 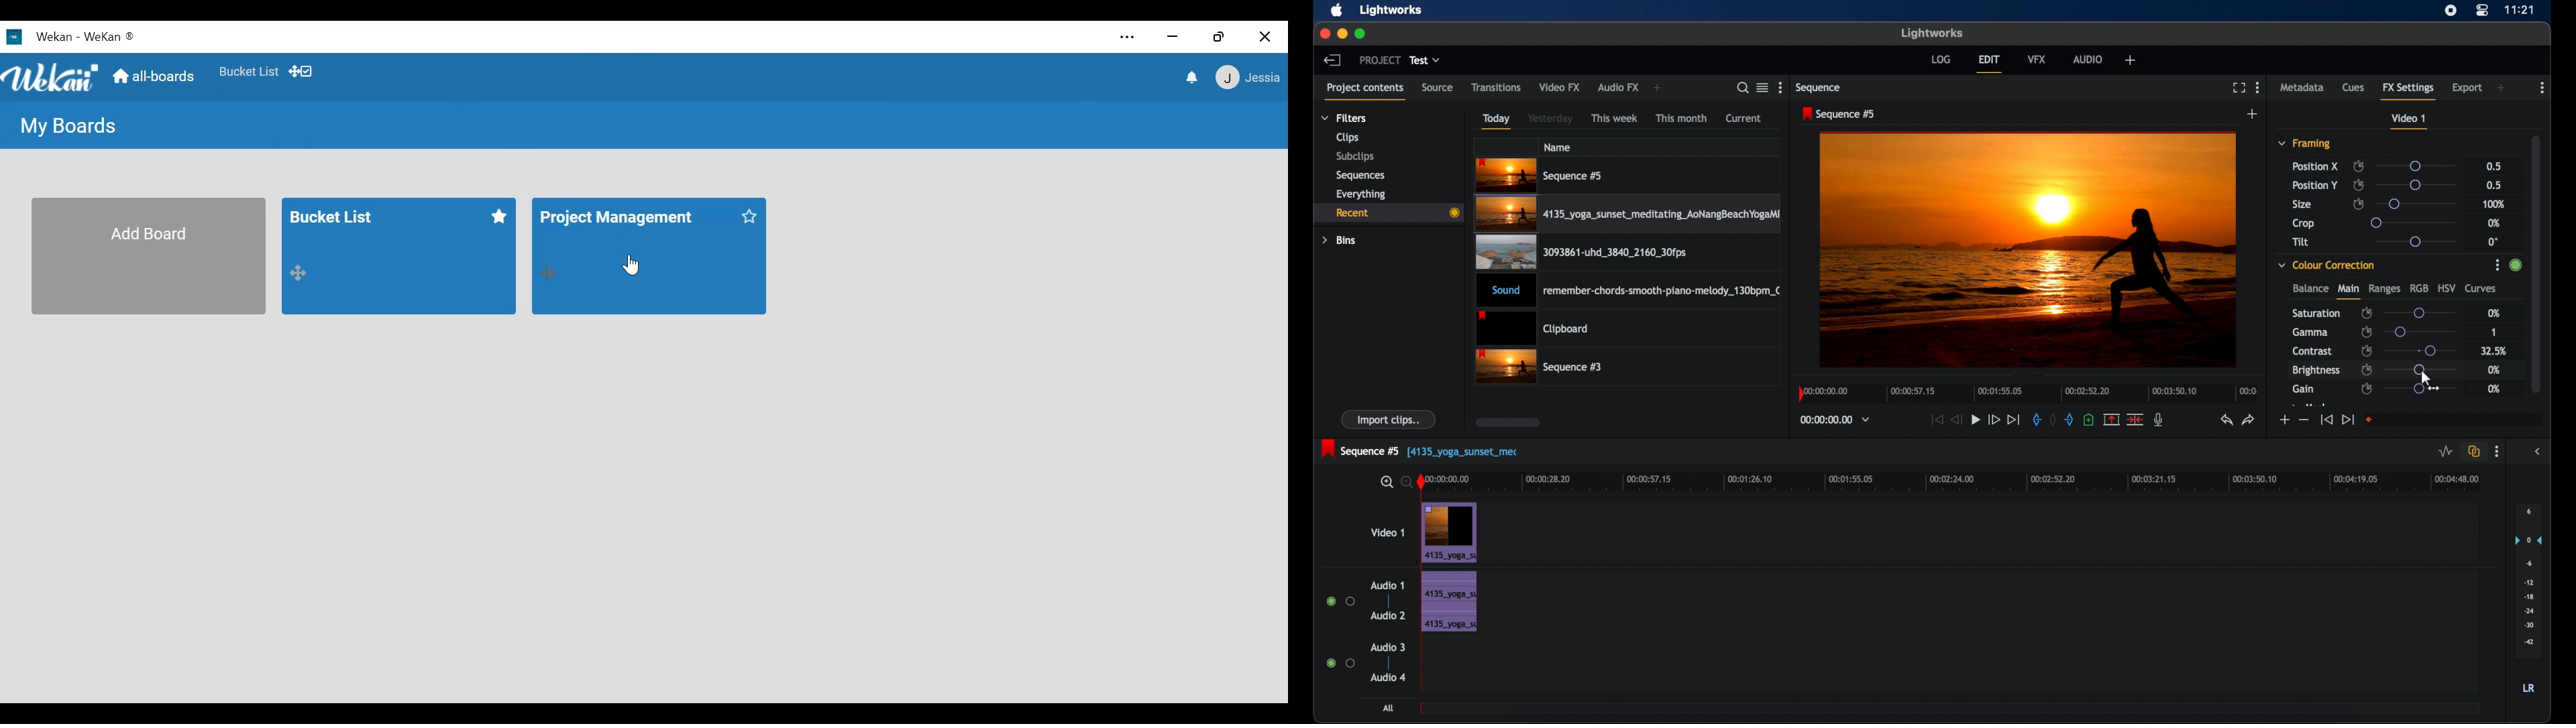 I want to click on playhead, so click(x=1421, y=483).